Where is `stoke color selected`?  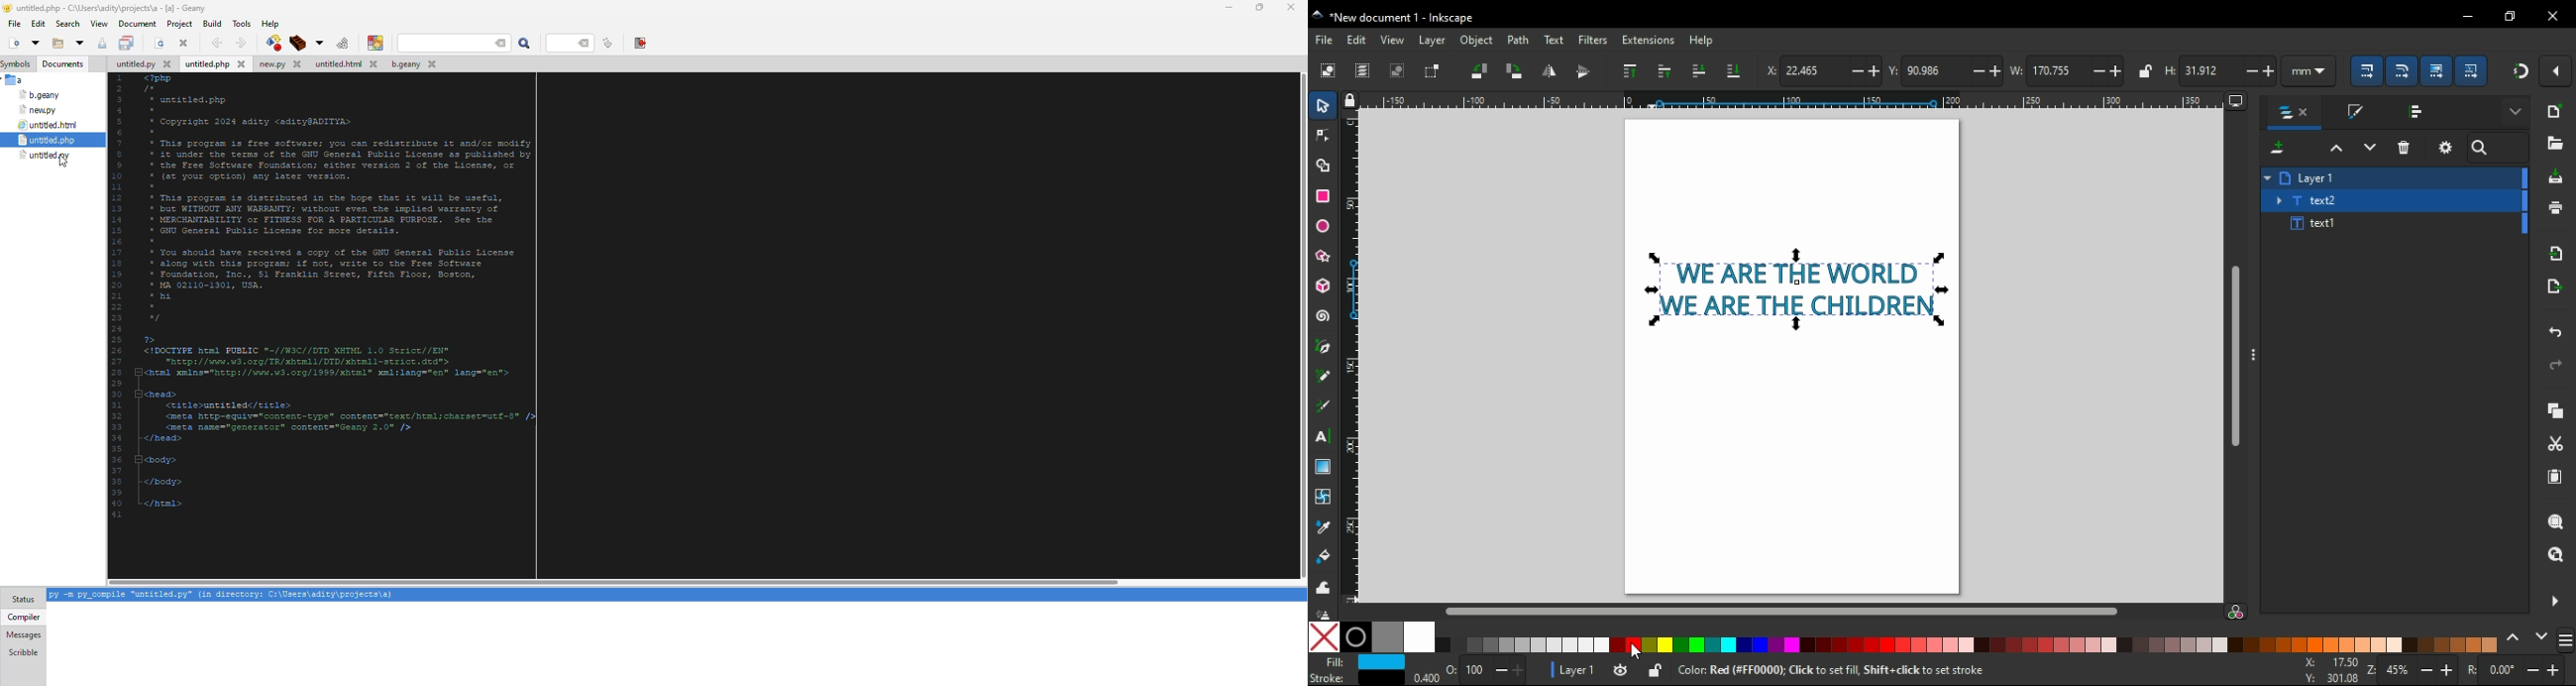 stoke color selected is located at coordinates (1355, 679).